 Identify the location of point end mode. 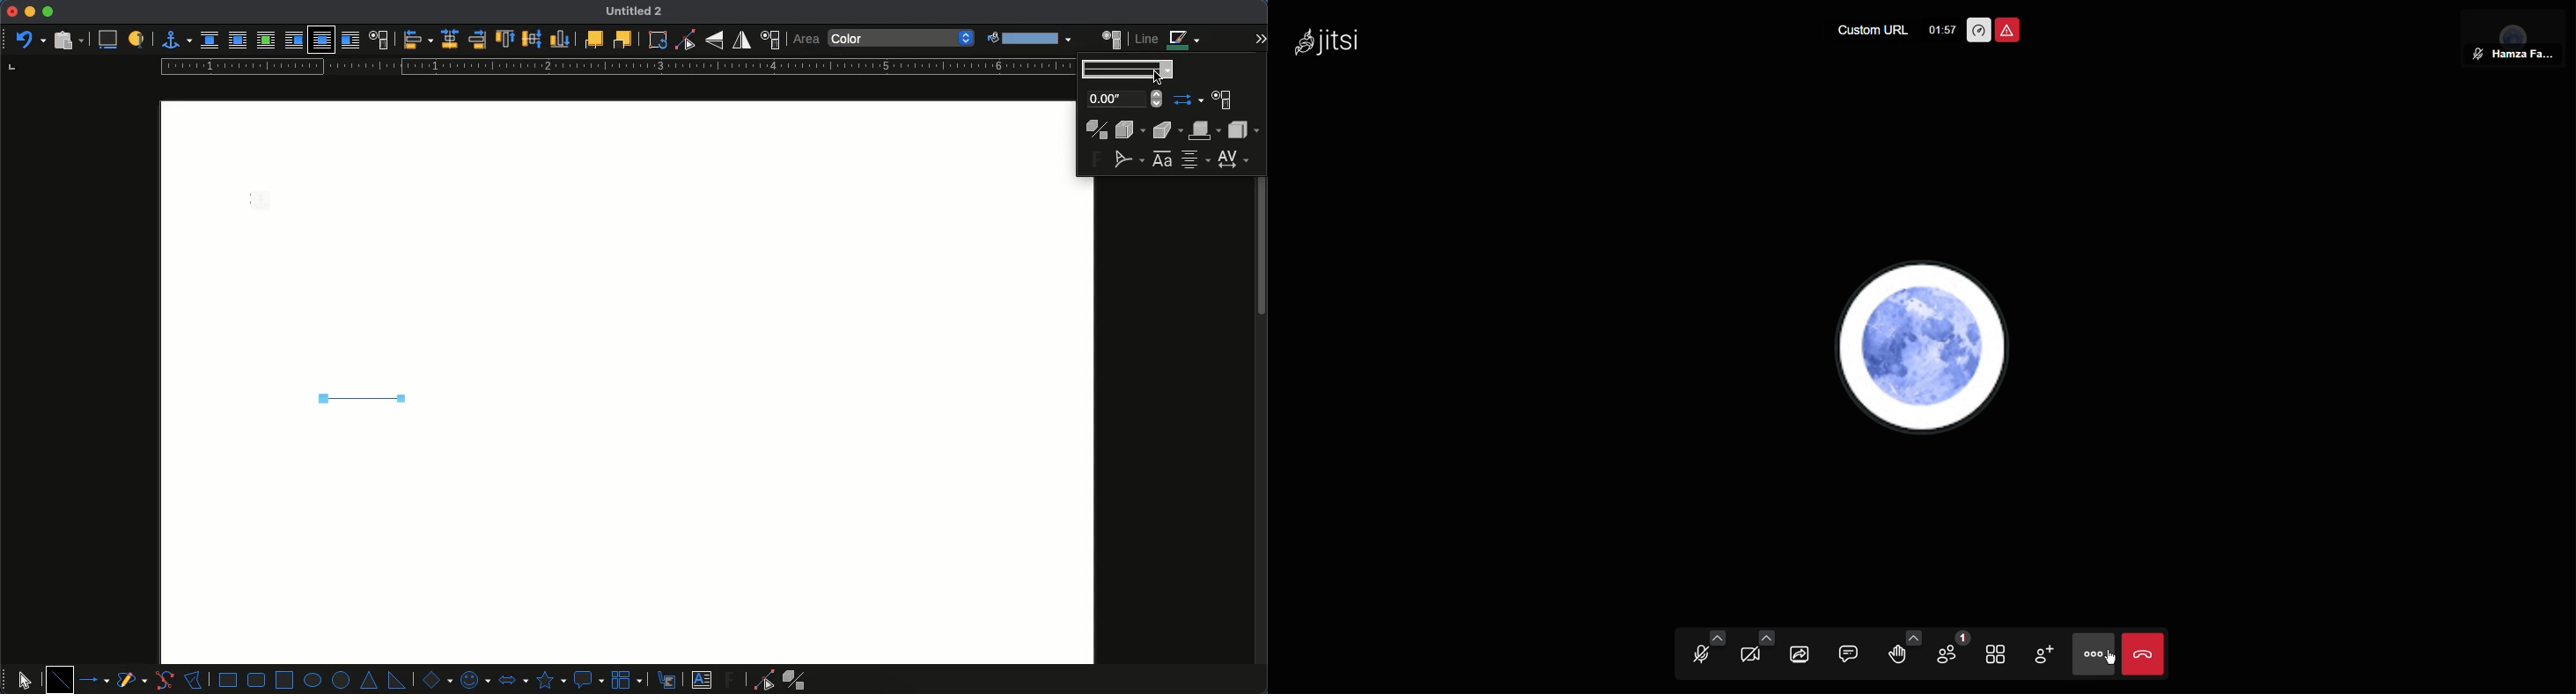
(761, 680).